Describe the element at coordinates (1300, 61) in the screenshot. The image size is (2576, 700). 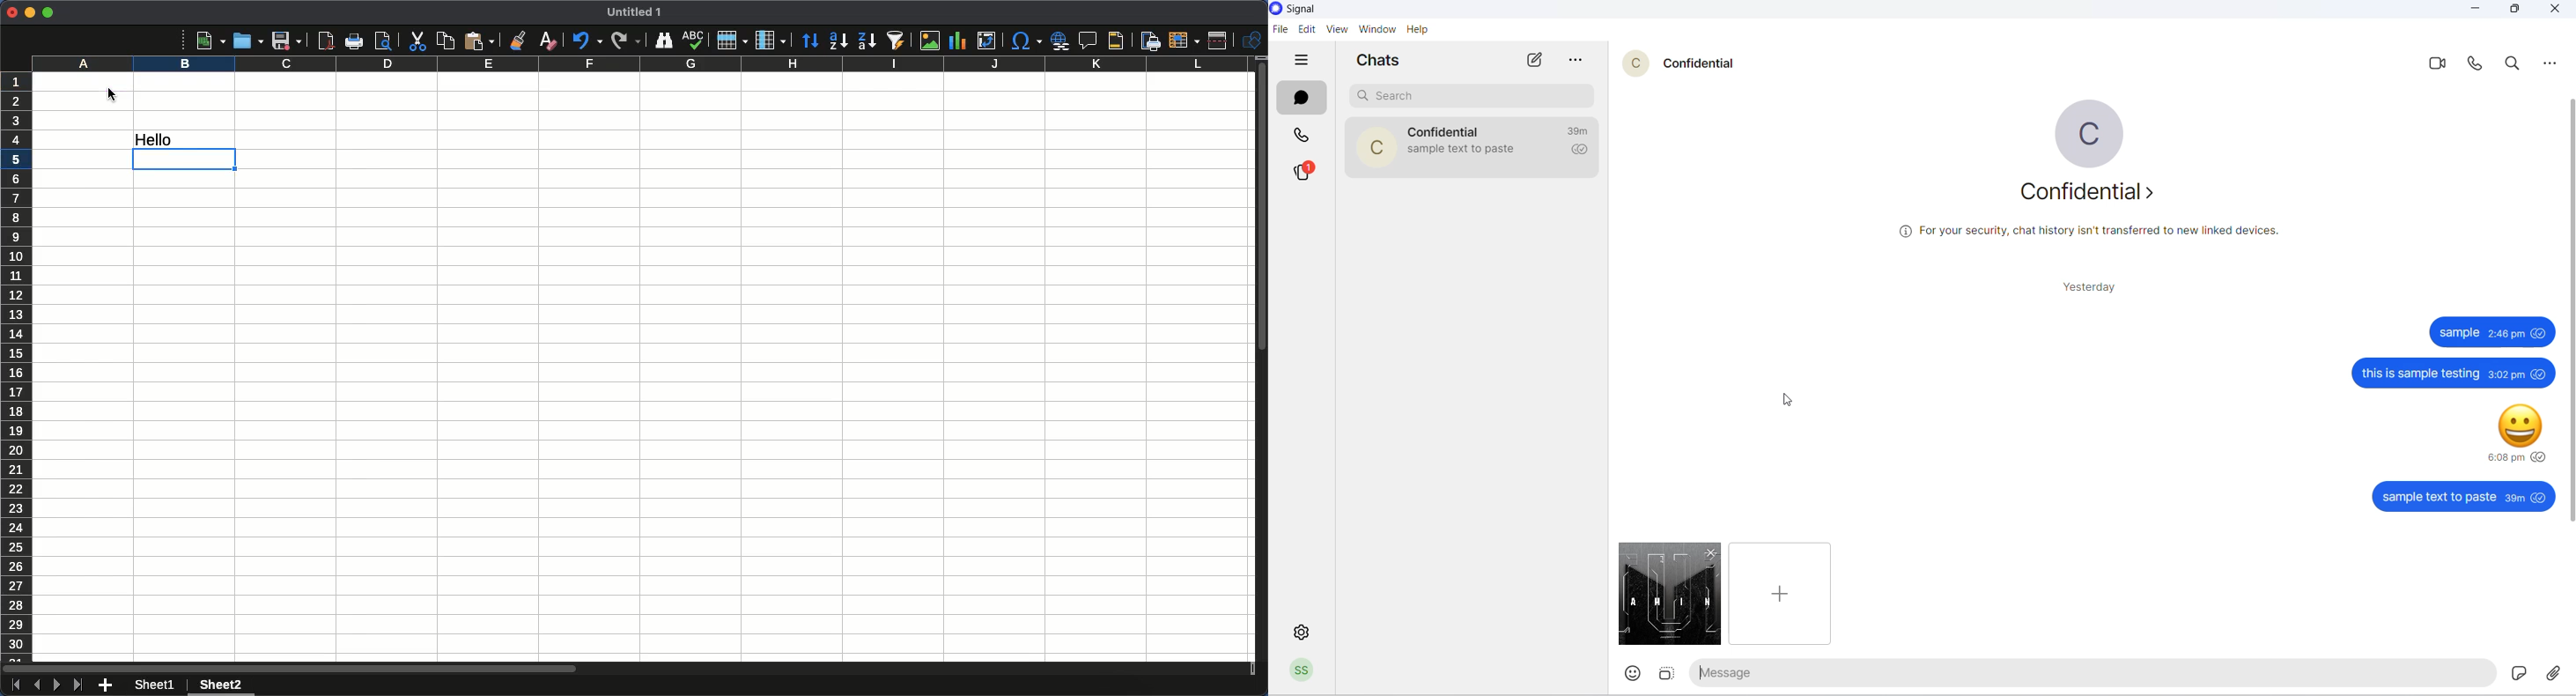
I see `hide` at that location.